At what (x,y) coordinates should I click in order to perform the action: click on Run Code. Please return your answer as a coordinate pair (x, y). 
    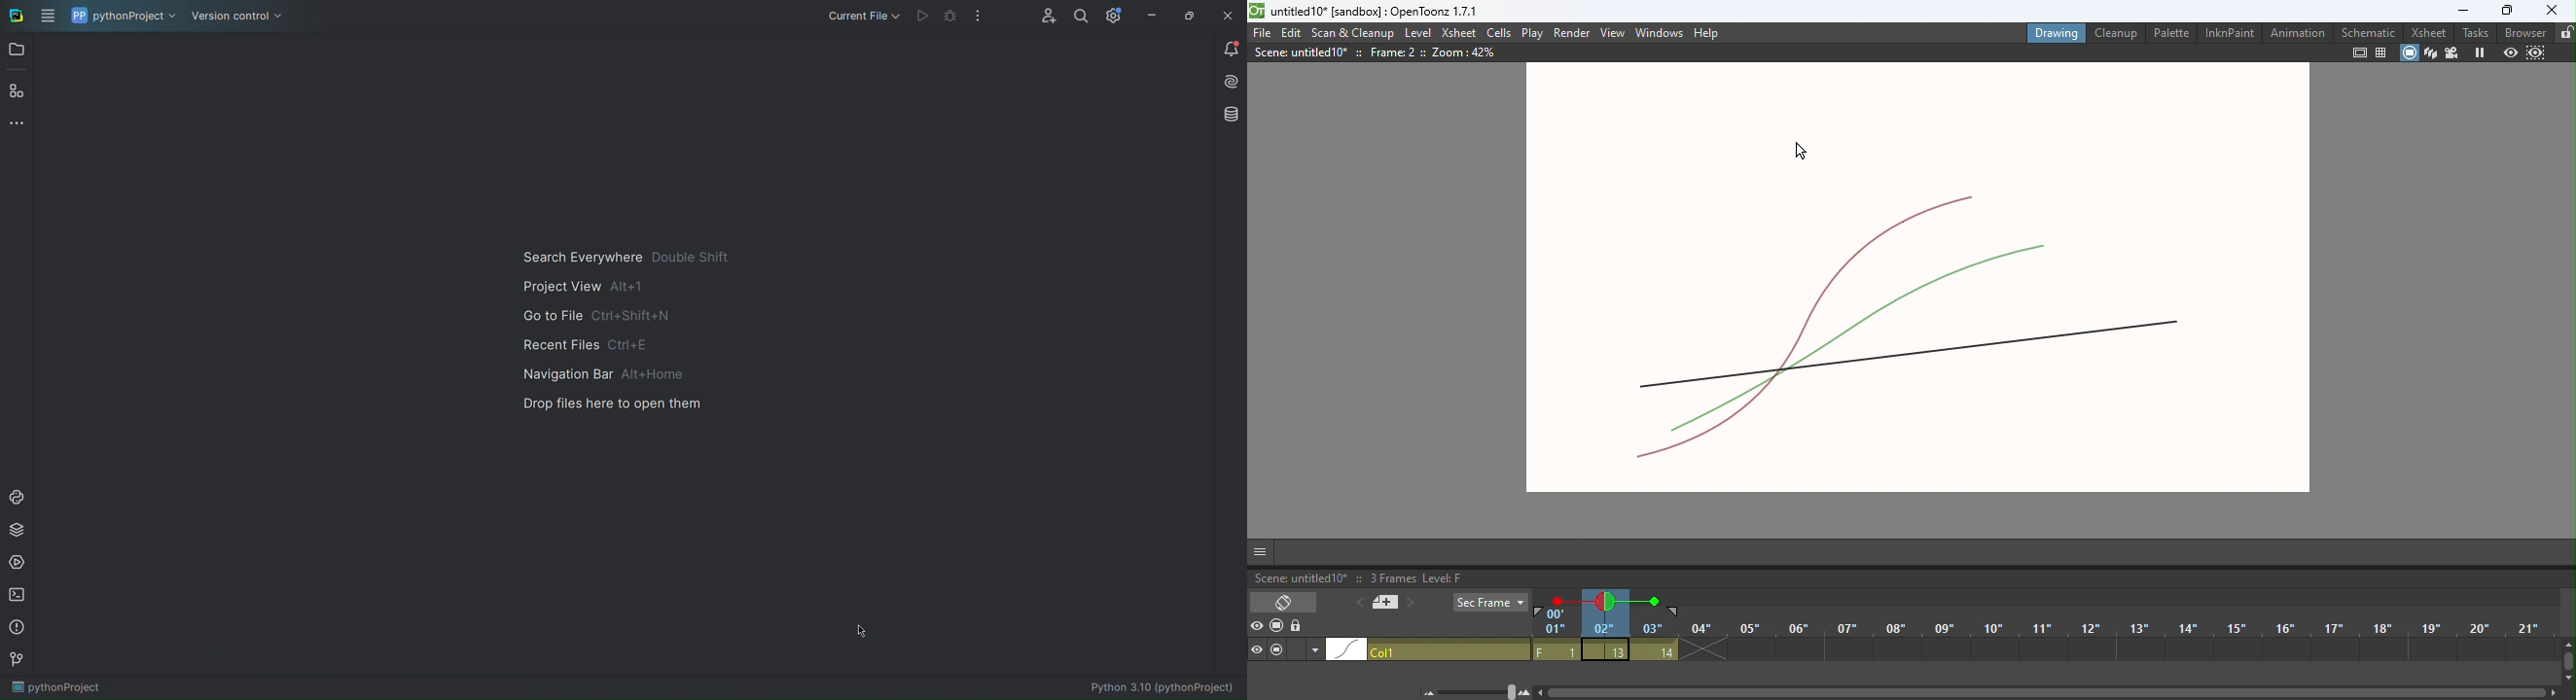
    Looking at the image, I should click on (927, 16).